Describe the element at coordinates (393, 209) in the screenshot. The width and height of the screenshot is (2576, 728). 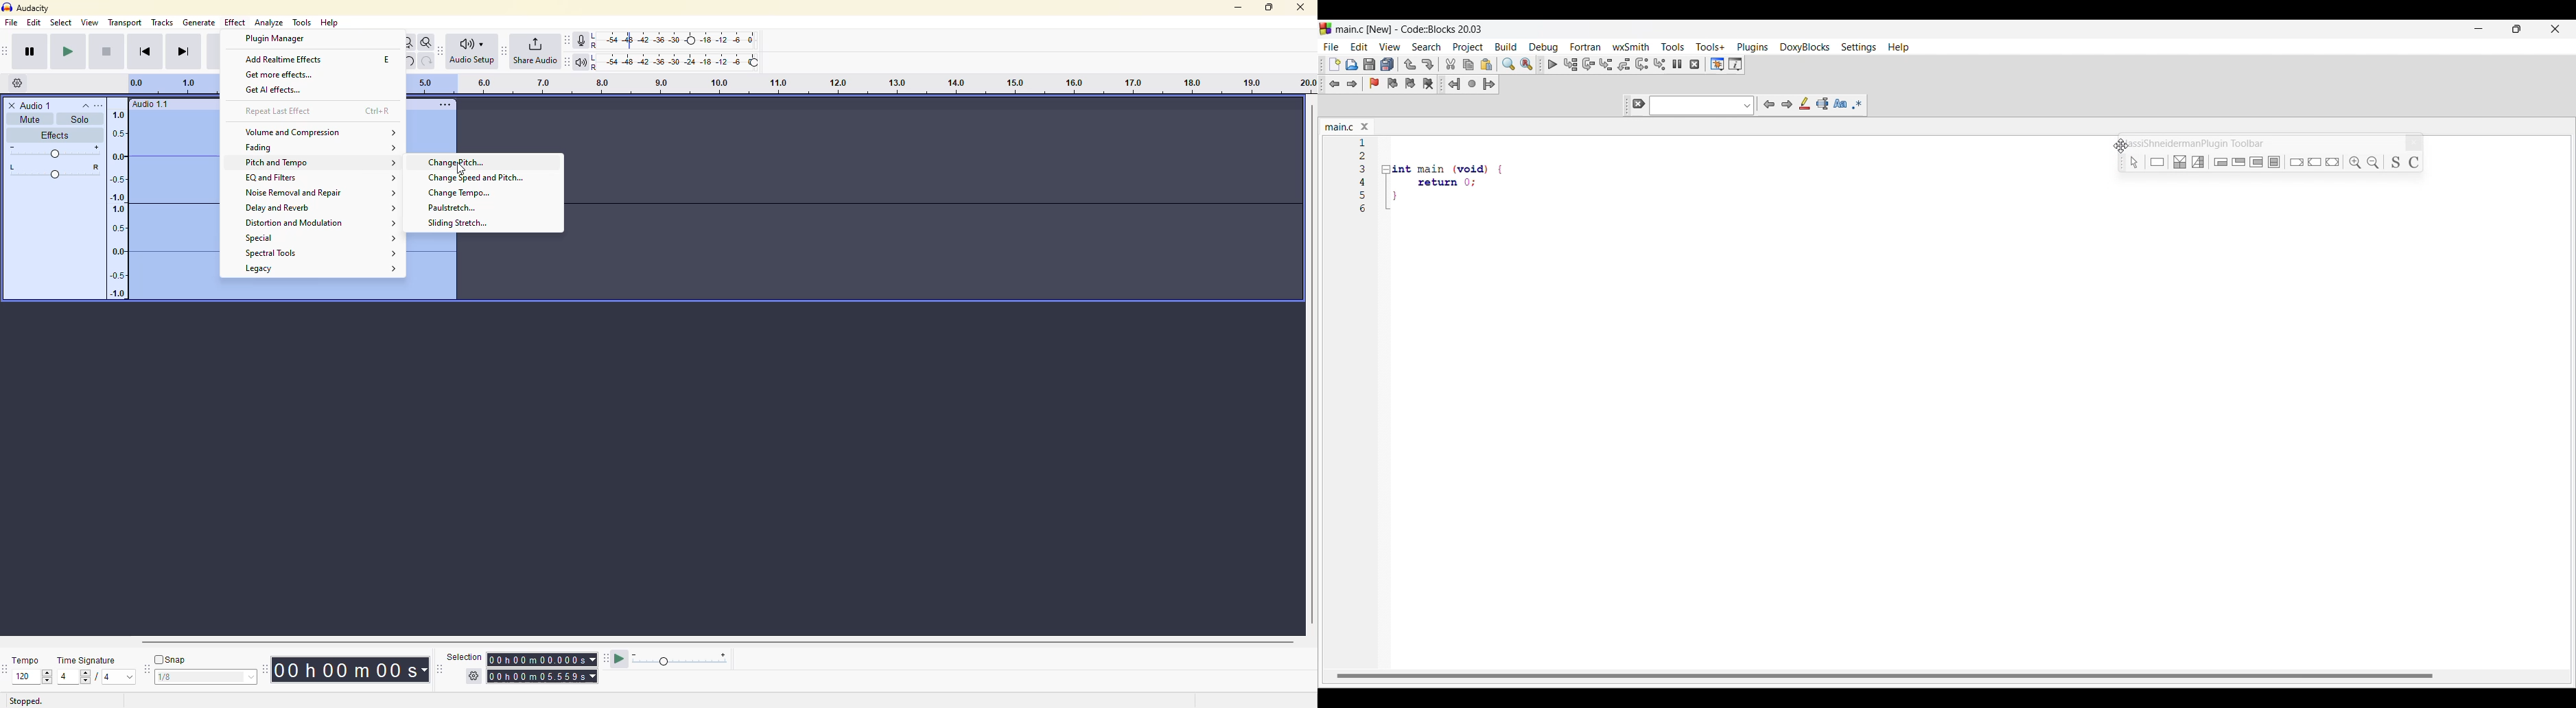
I see `expand` at that location.